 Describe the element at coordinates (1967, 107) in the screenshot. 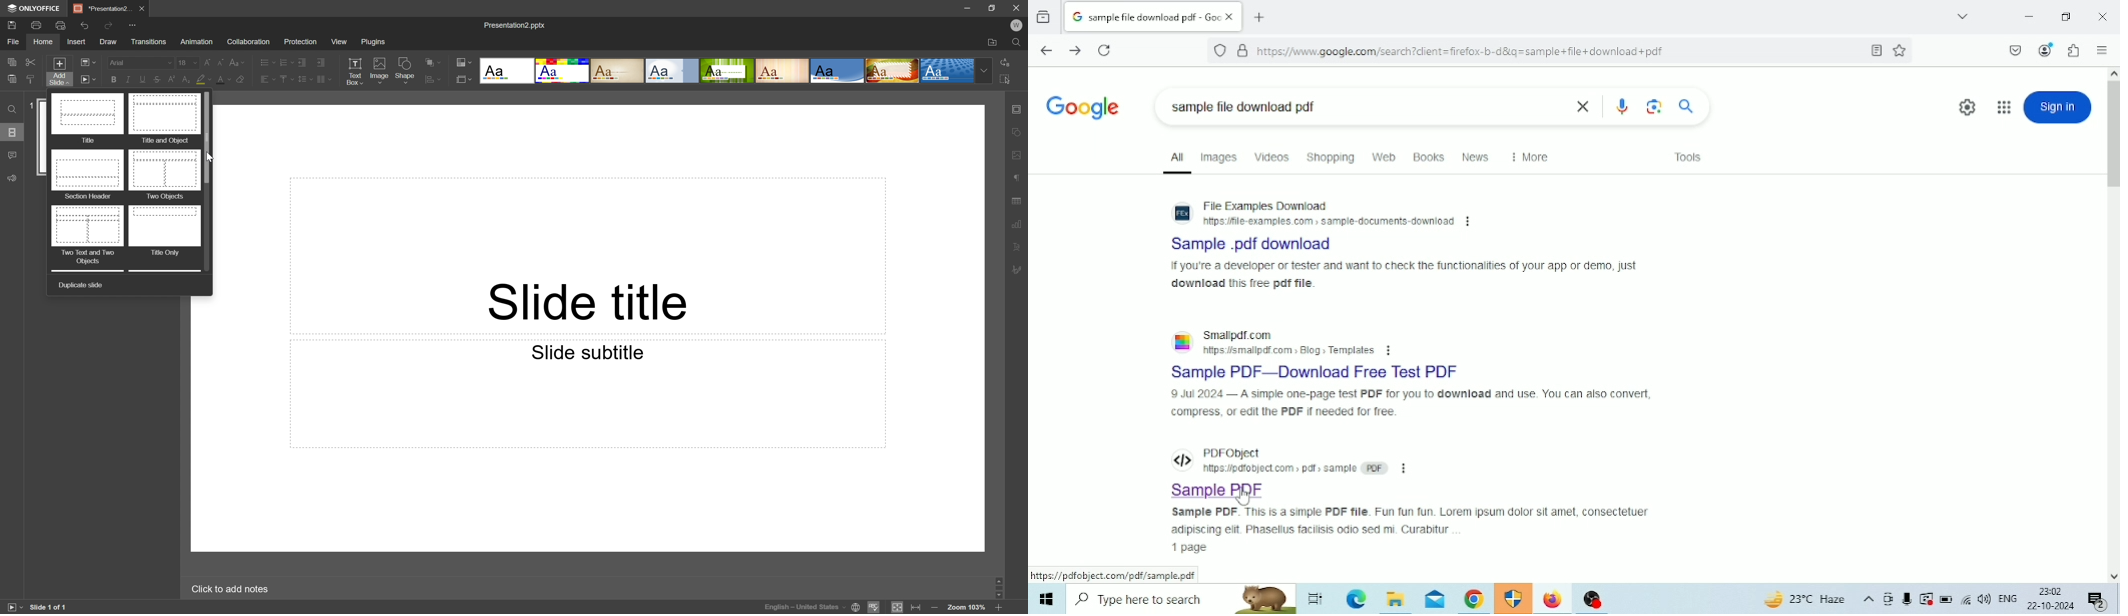

I see `Quick Settings` at that location.